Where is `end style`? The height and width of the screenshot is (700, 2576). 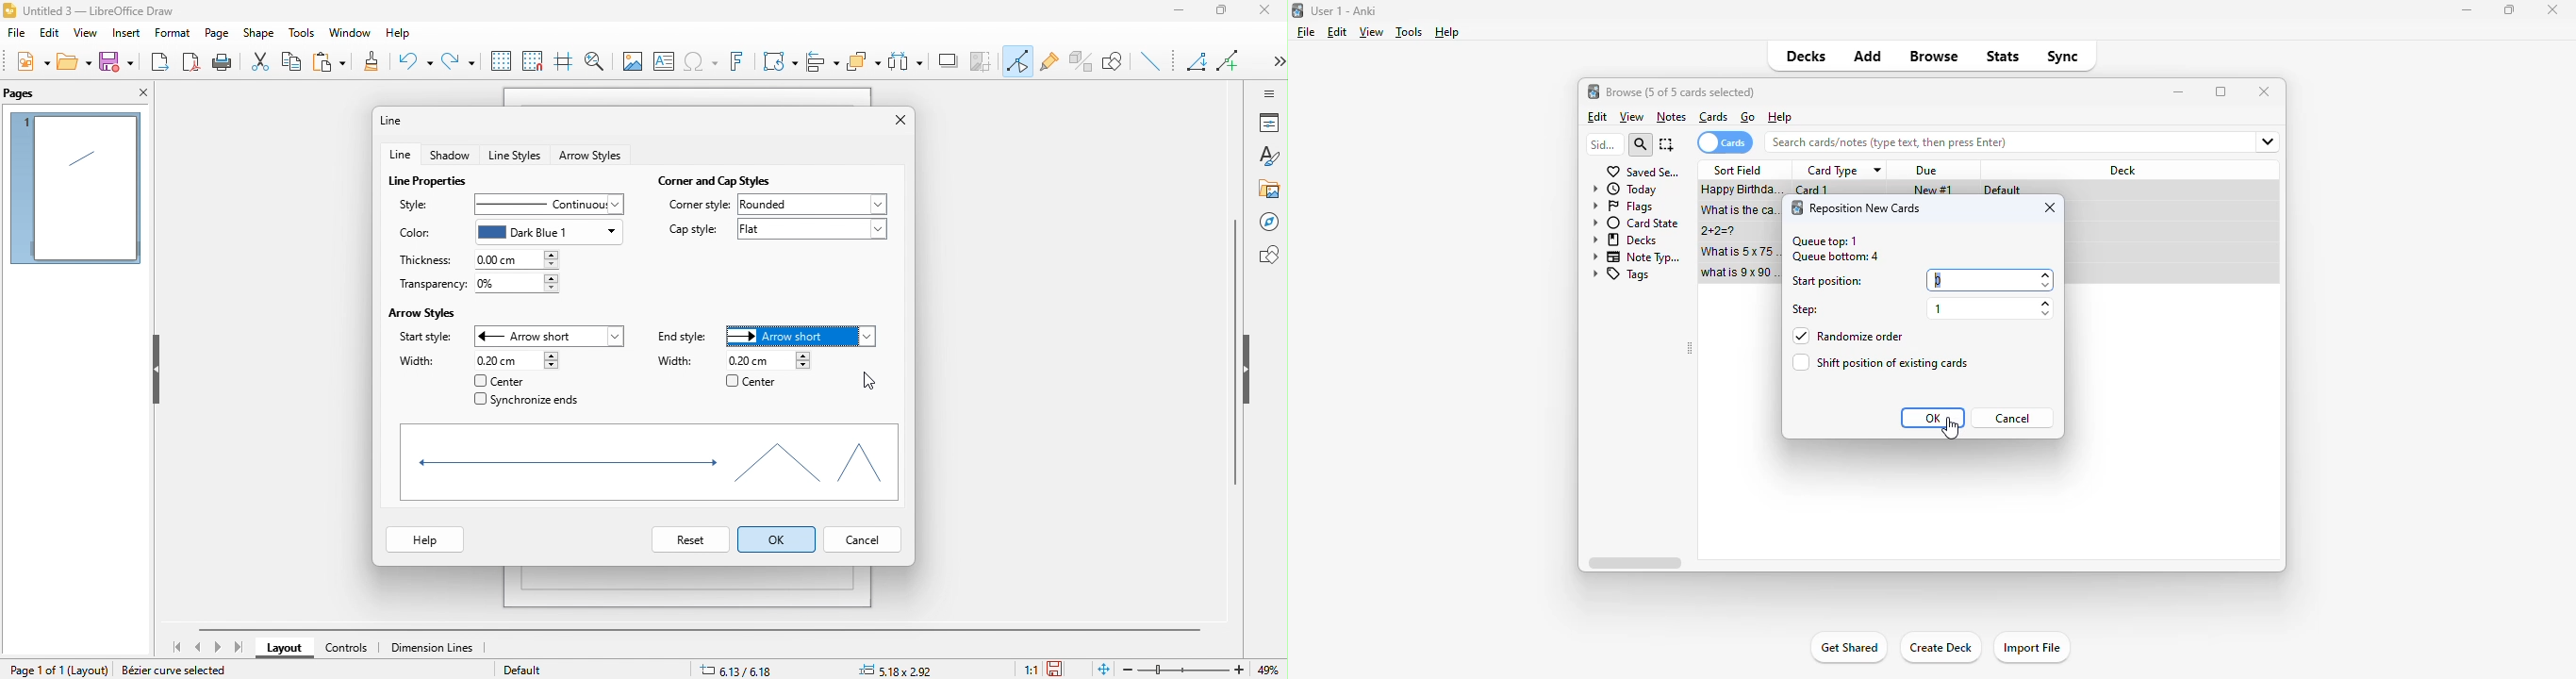 end style is located at coordinates (686, 337).